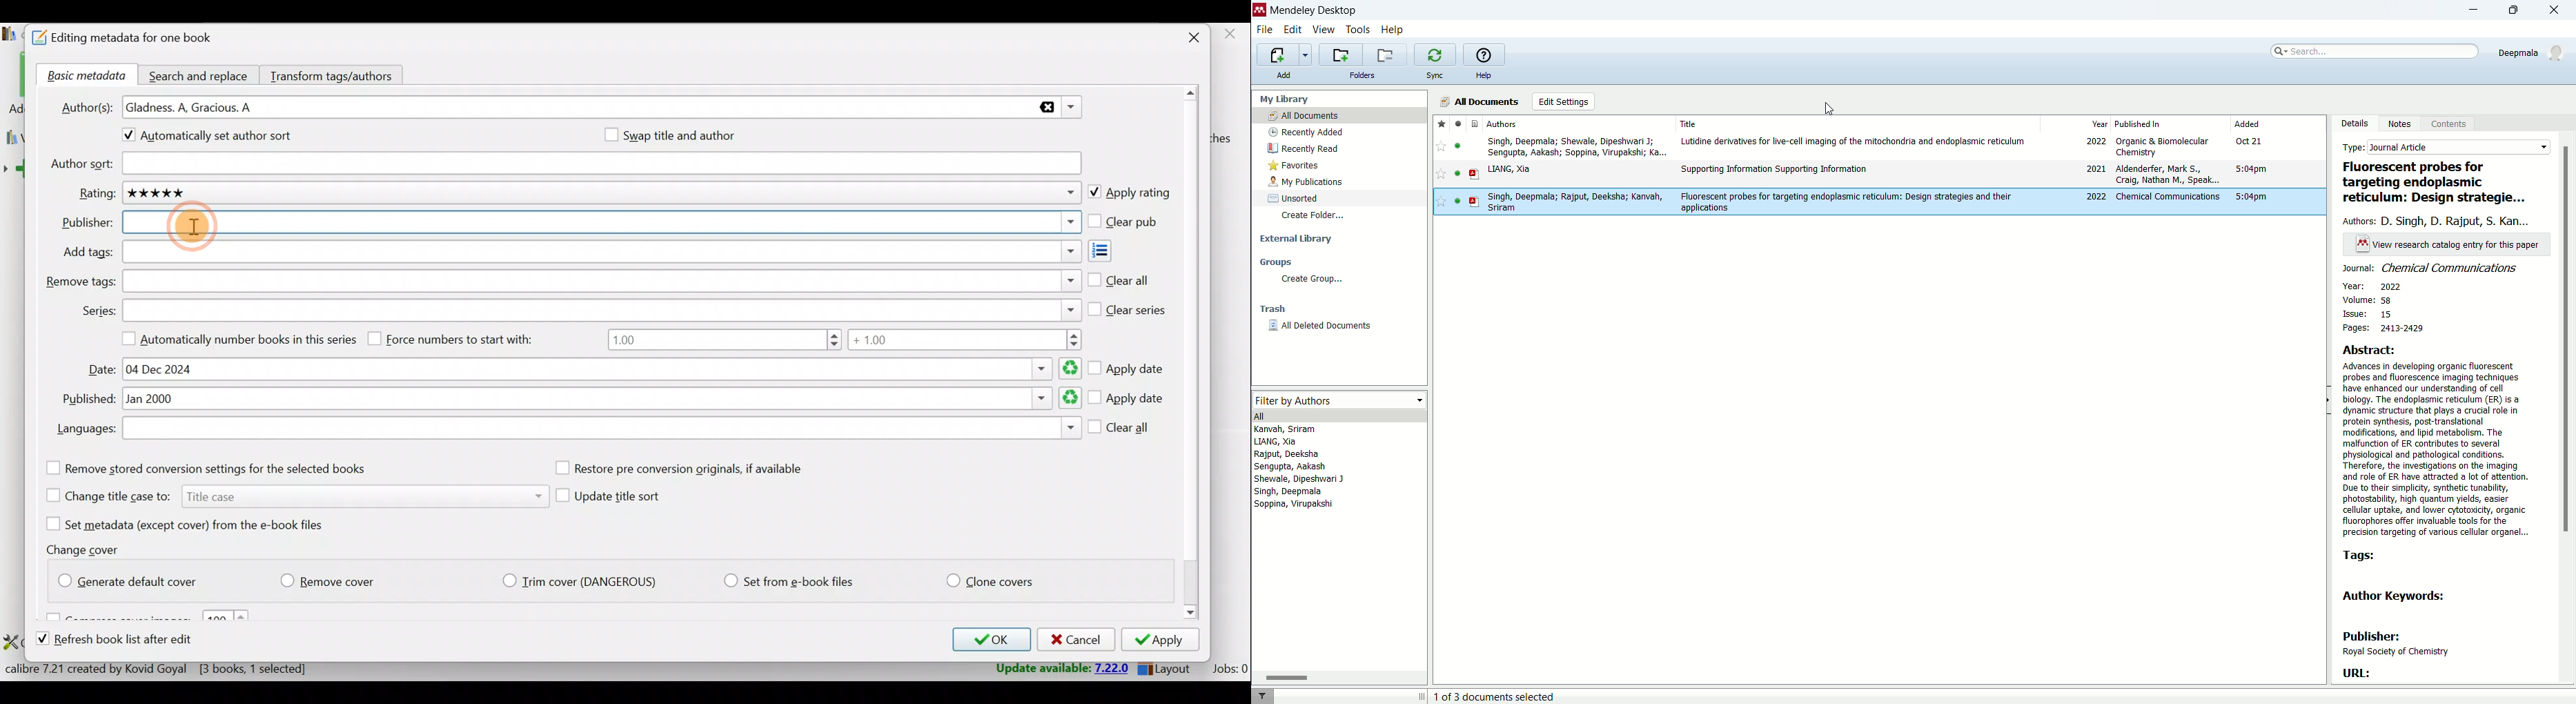  What do you see at coordinates (102, 370) in the screenshot?
I see `Date:` at bounding box center [102, 370].